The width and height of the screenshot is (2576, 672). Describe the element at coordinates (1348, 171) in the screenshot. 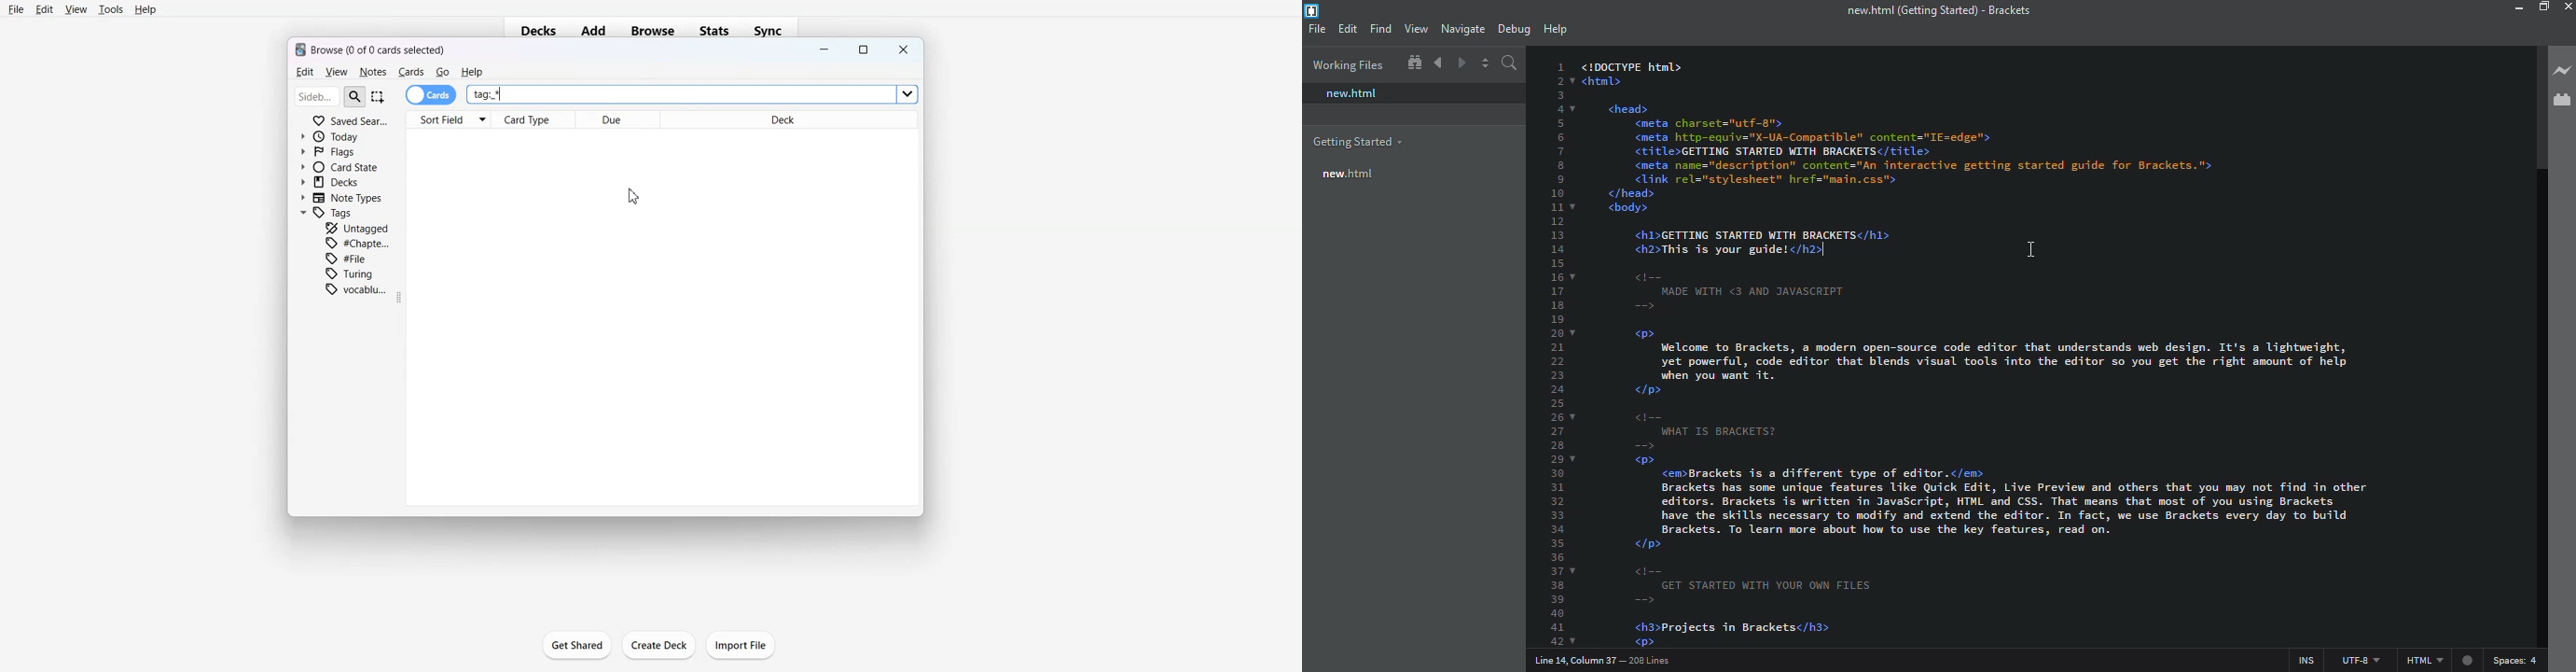

I see `new` at that location.